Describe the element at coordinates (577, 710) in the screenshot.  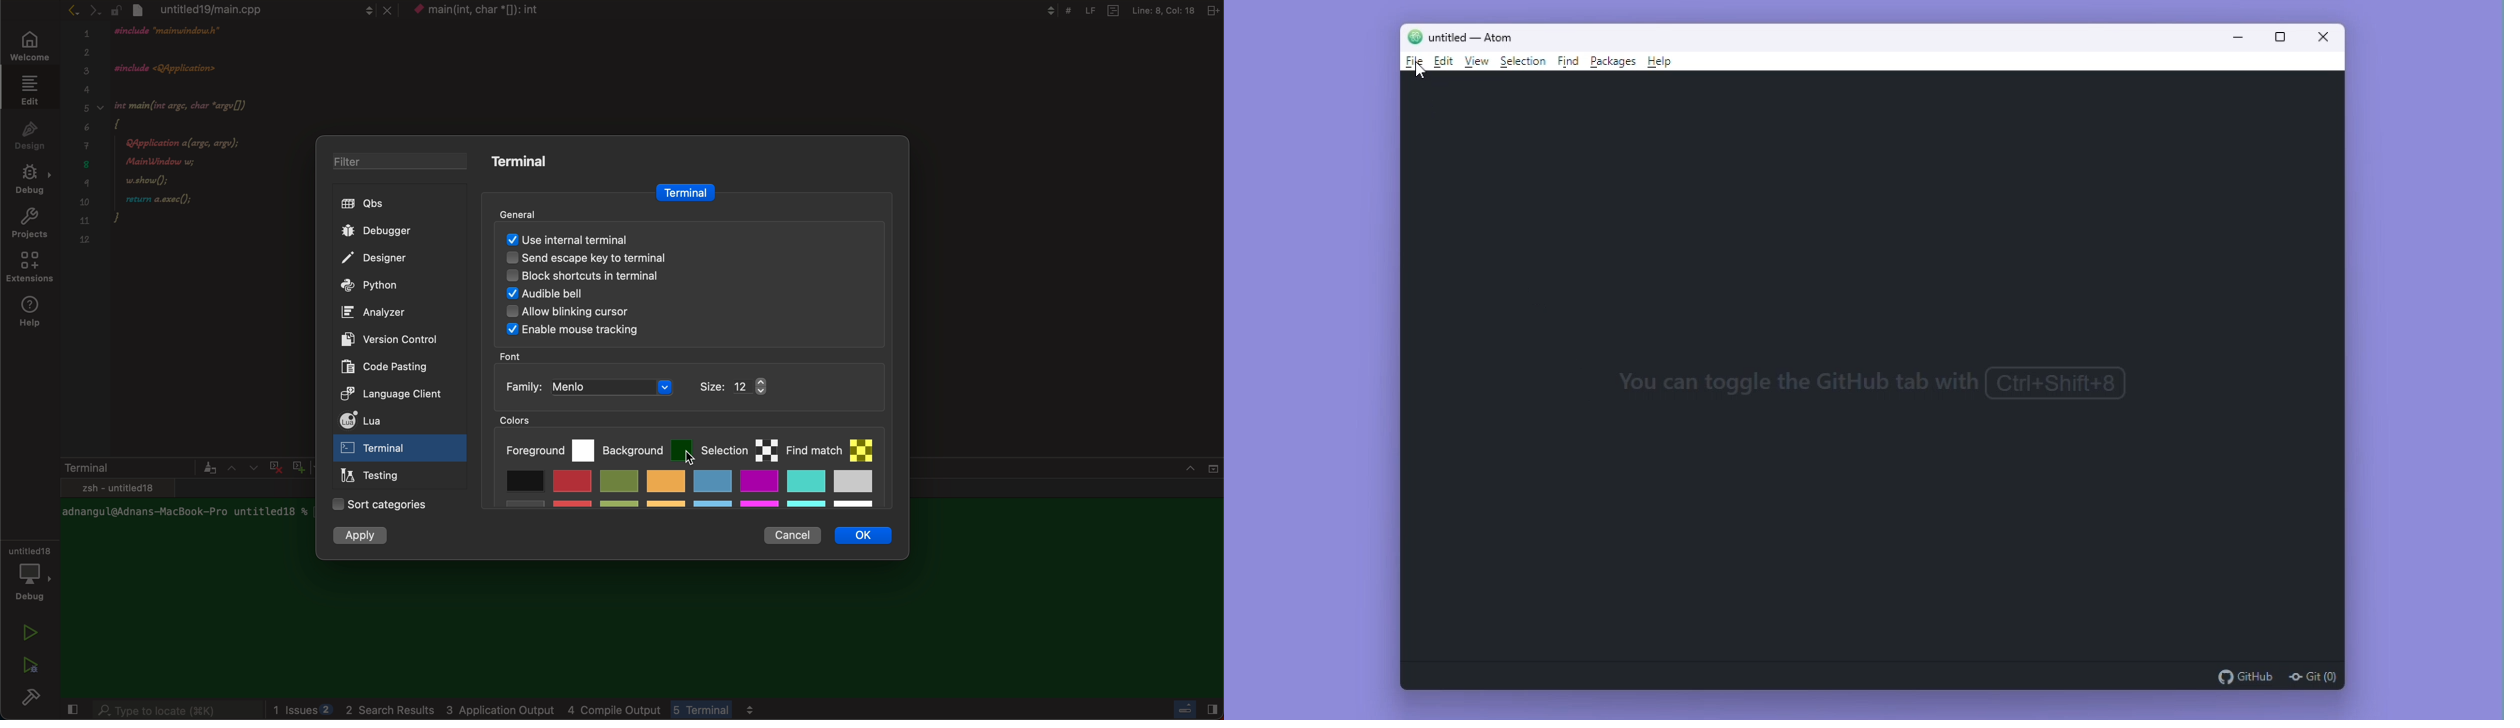
I see `logs` at that location.